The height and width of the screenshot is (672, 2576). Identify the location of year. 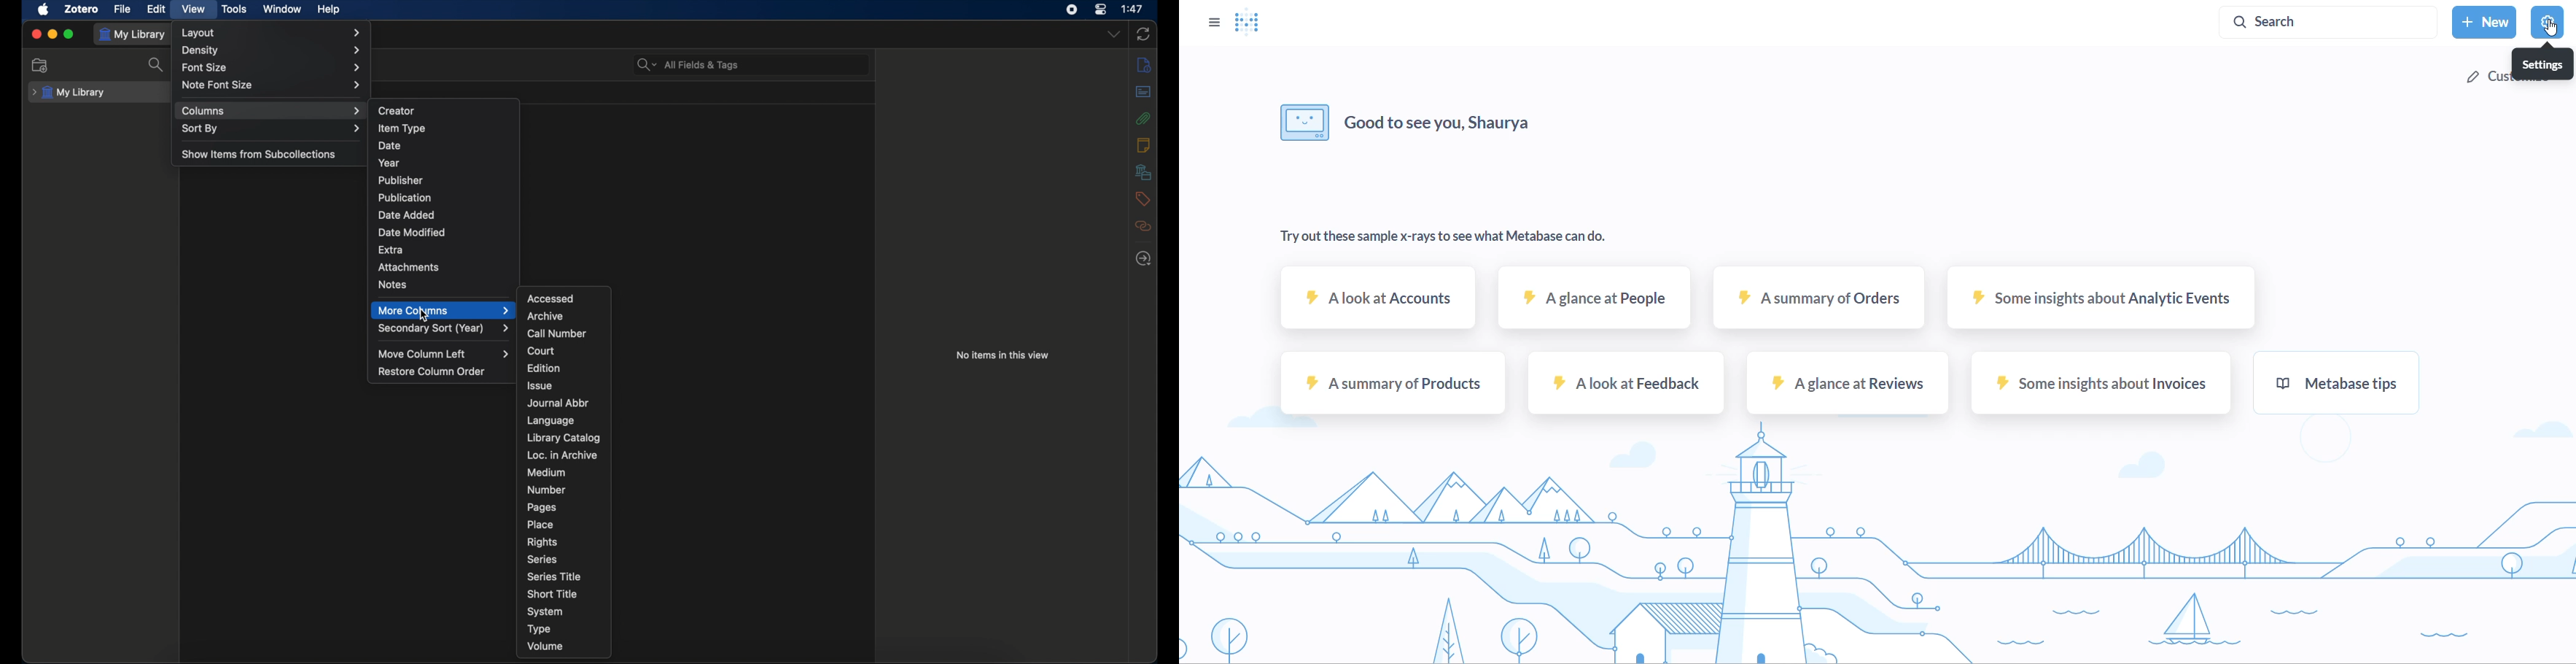
(390, 164).